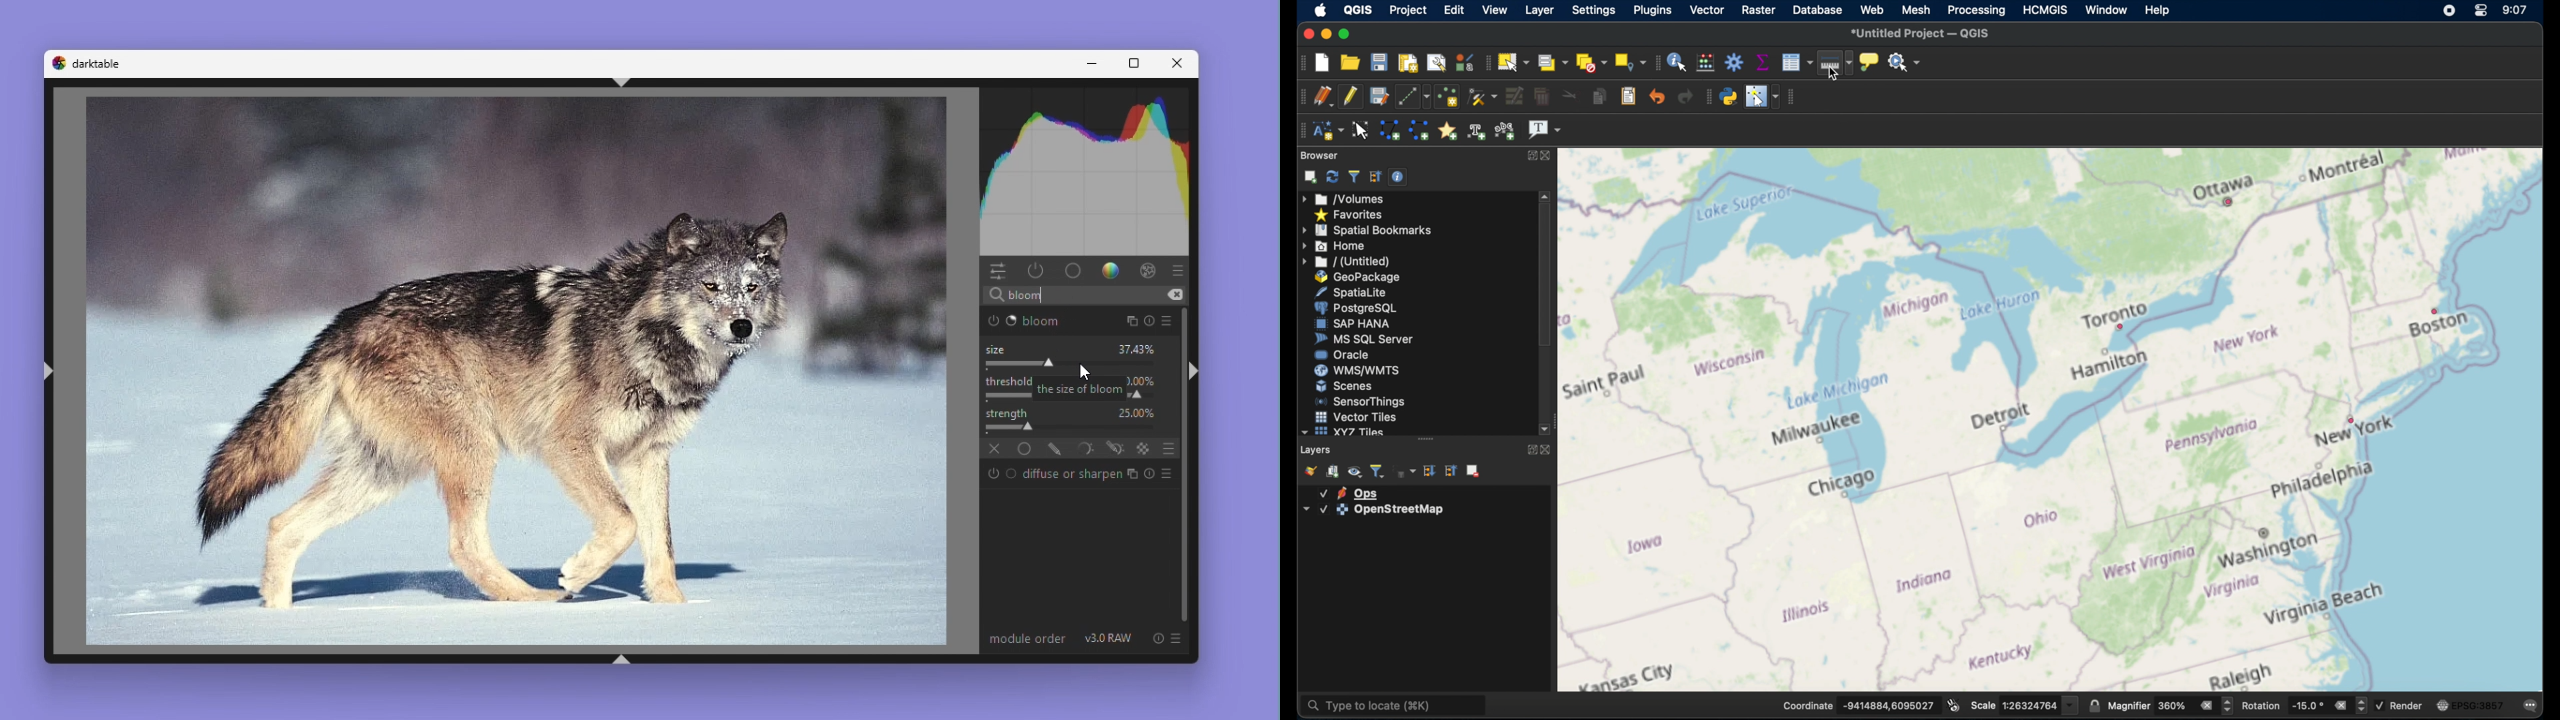 The width and height of the screenshot is (2576, 728). What do you see at coordinates (1178, 638) in the screenshot?
I see `preset` at bounding box center [1178, 638].